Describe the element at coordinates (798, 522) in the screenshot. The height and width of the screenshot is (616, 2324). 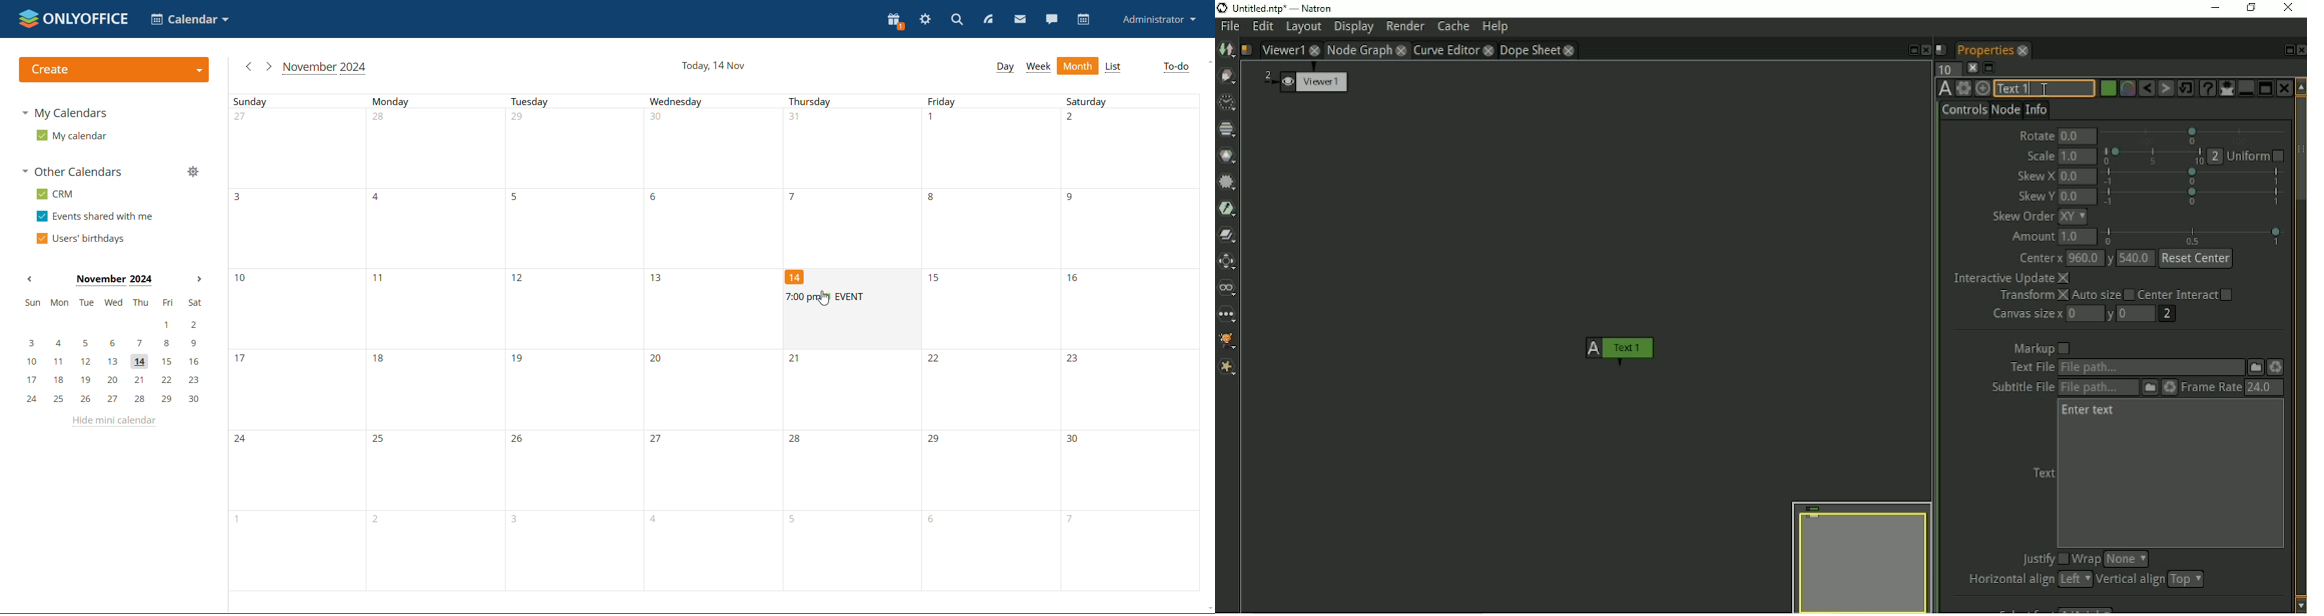
I see `number` at that location.